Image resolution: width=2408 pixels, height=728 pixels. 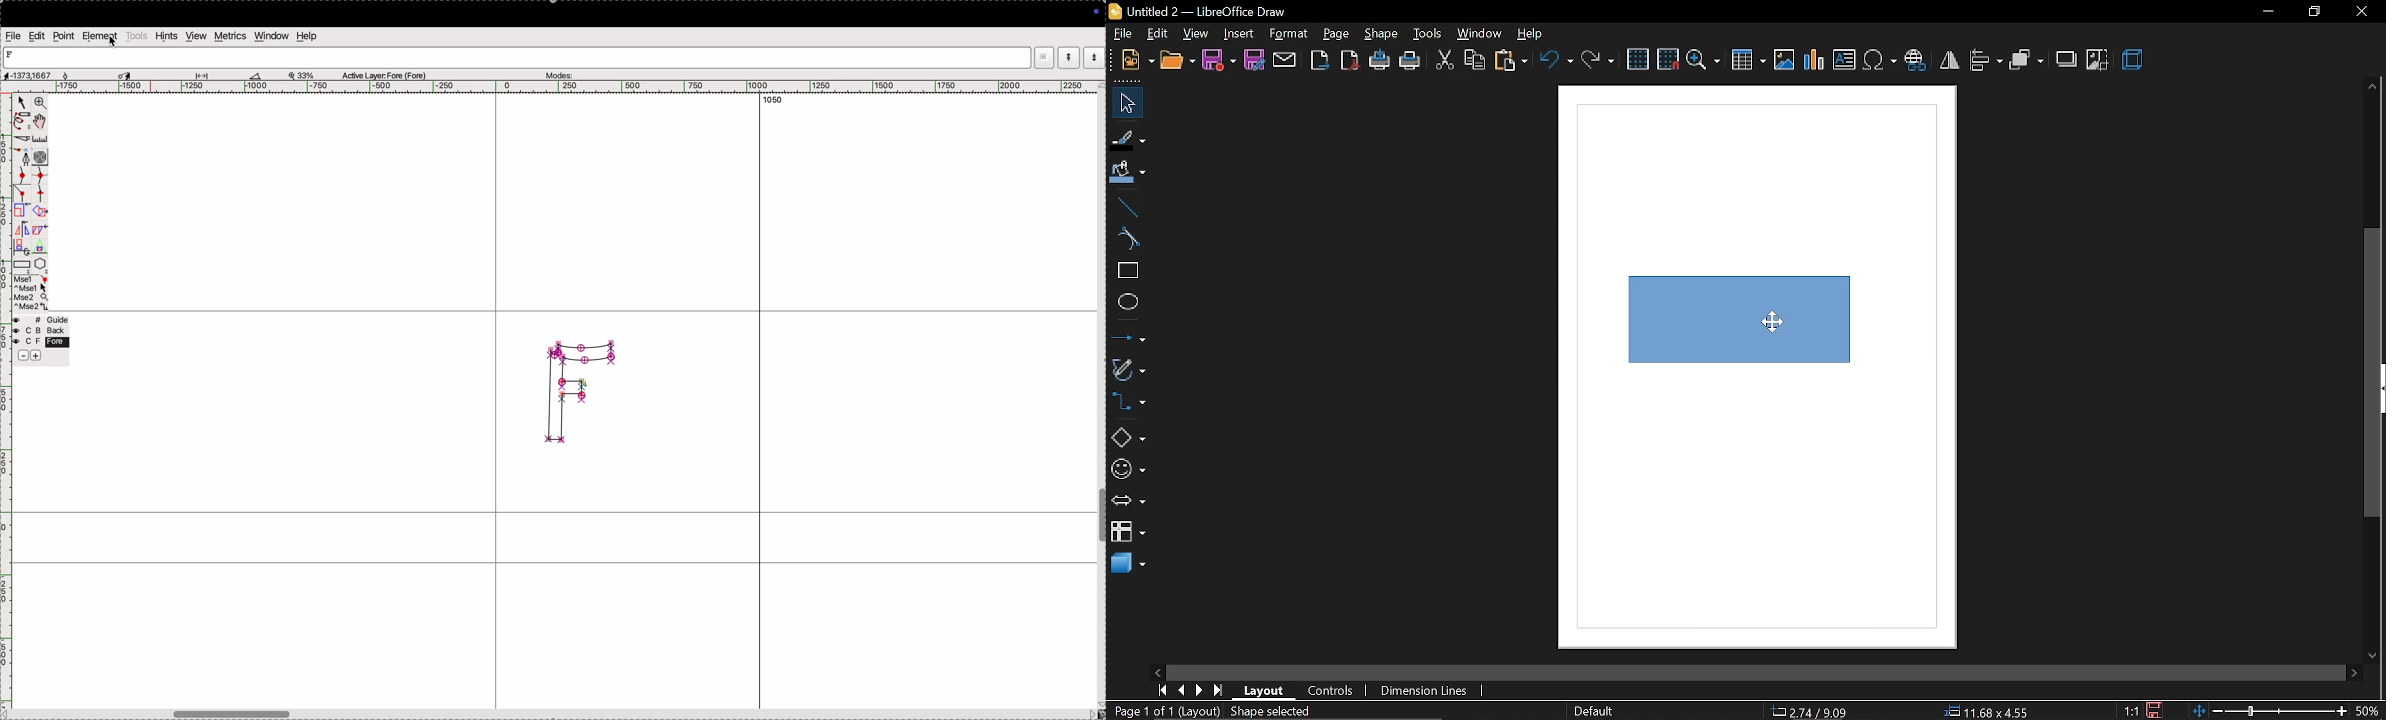 What do you see at coordinates (2156, 709) in the screenshot?
I see `save` at bounding box center [2156, 709].